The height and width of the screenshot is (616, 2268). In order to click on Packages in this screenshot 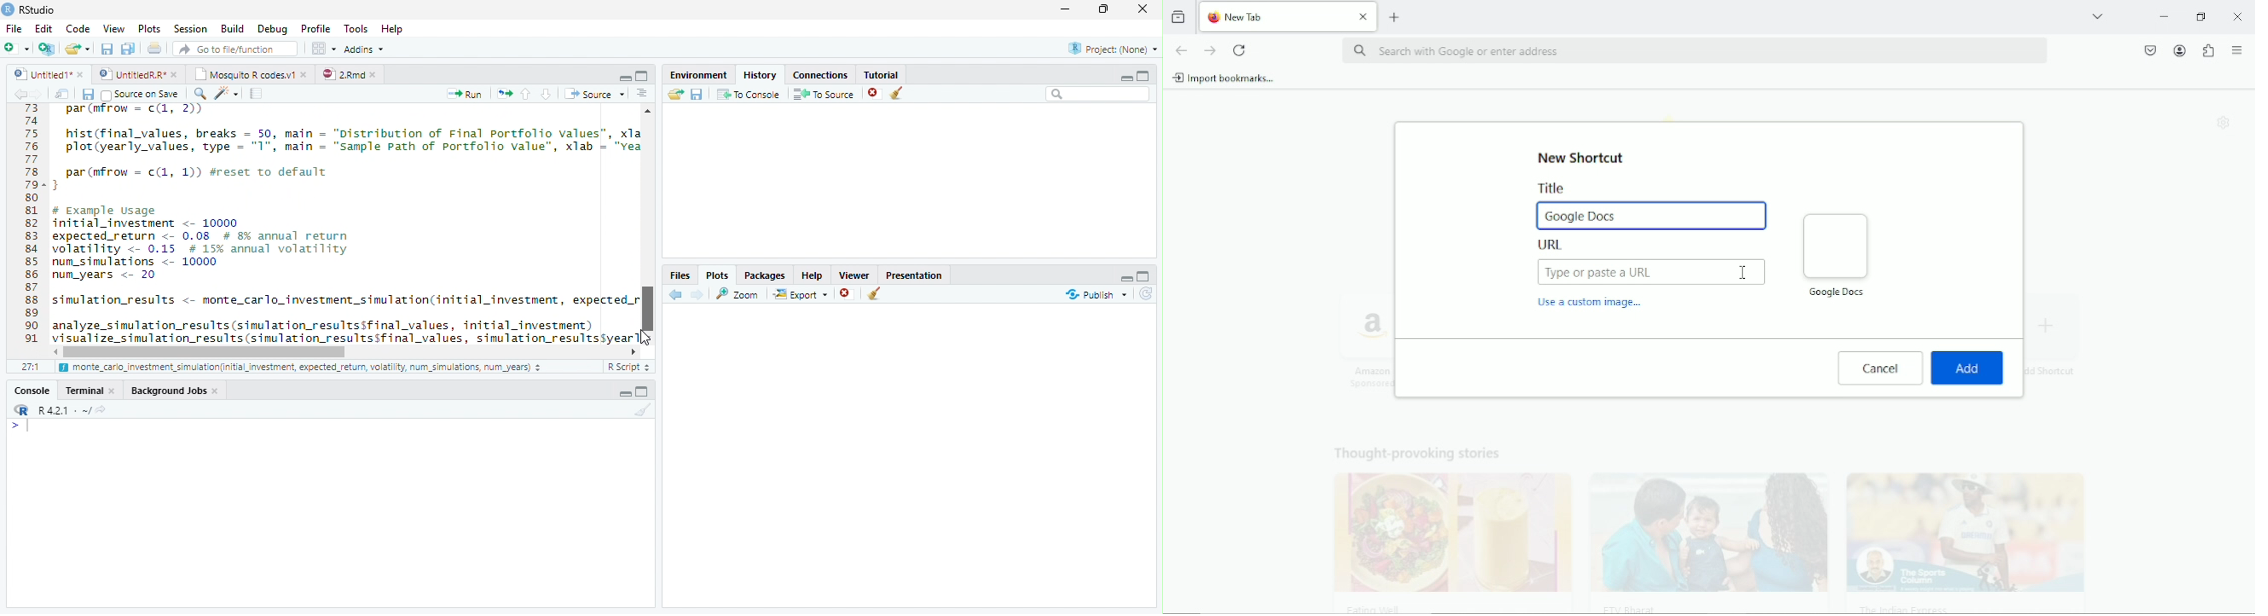, I will do `click(764, 274)`.